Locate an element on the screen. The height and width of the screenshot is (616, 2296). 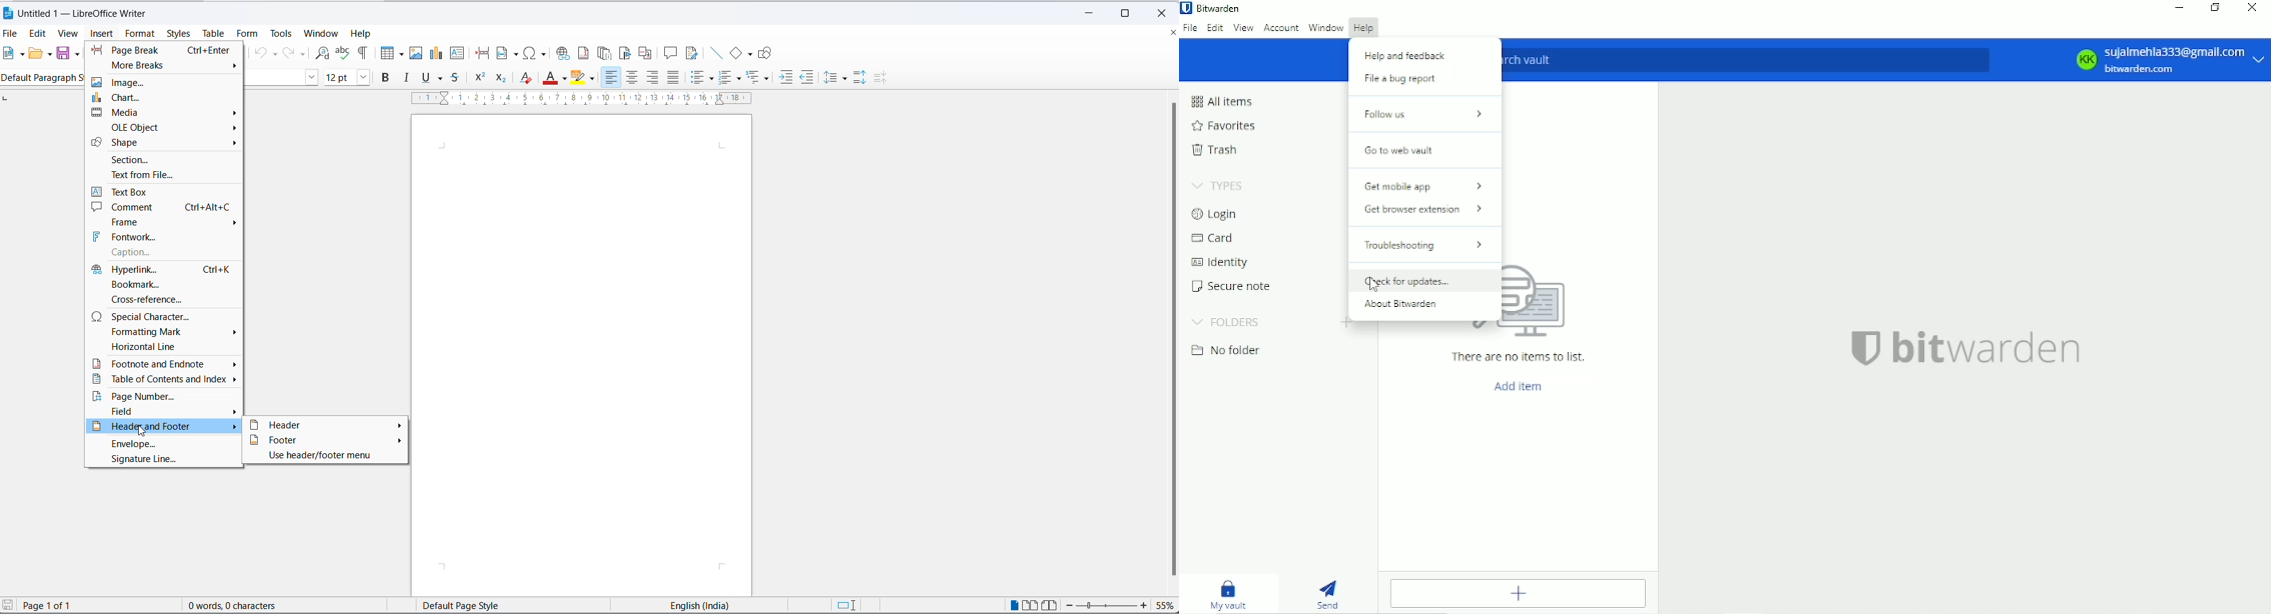
page is located at coordinates (581, 352).